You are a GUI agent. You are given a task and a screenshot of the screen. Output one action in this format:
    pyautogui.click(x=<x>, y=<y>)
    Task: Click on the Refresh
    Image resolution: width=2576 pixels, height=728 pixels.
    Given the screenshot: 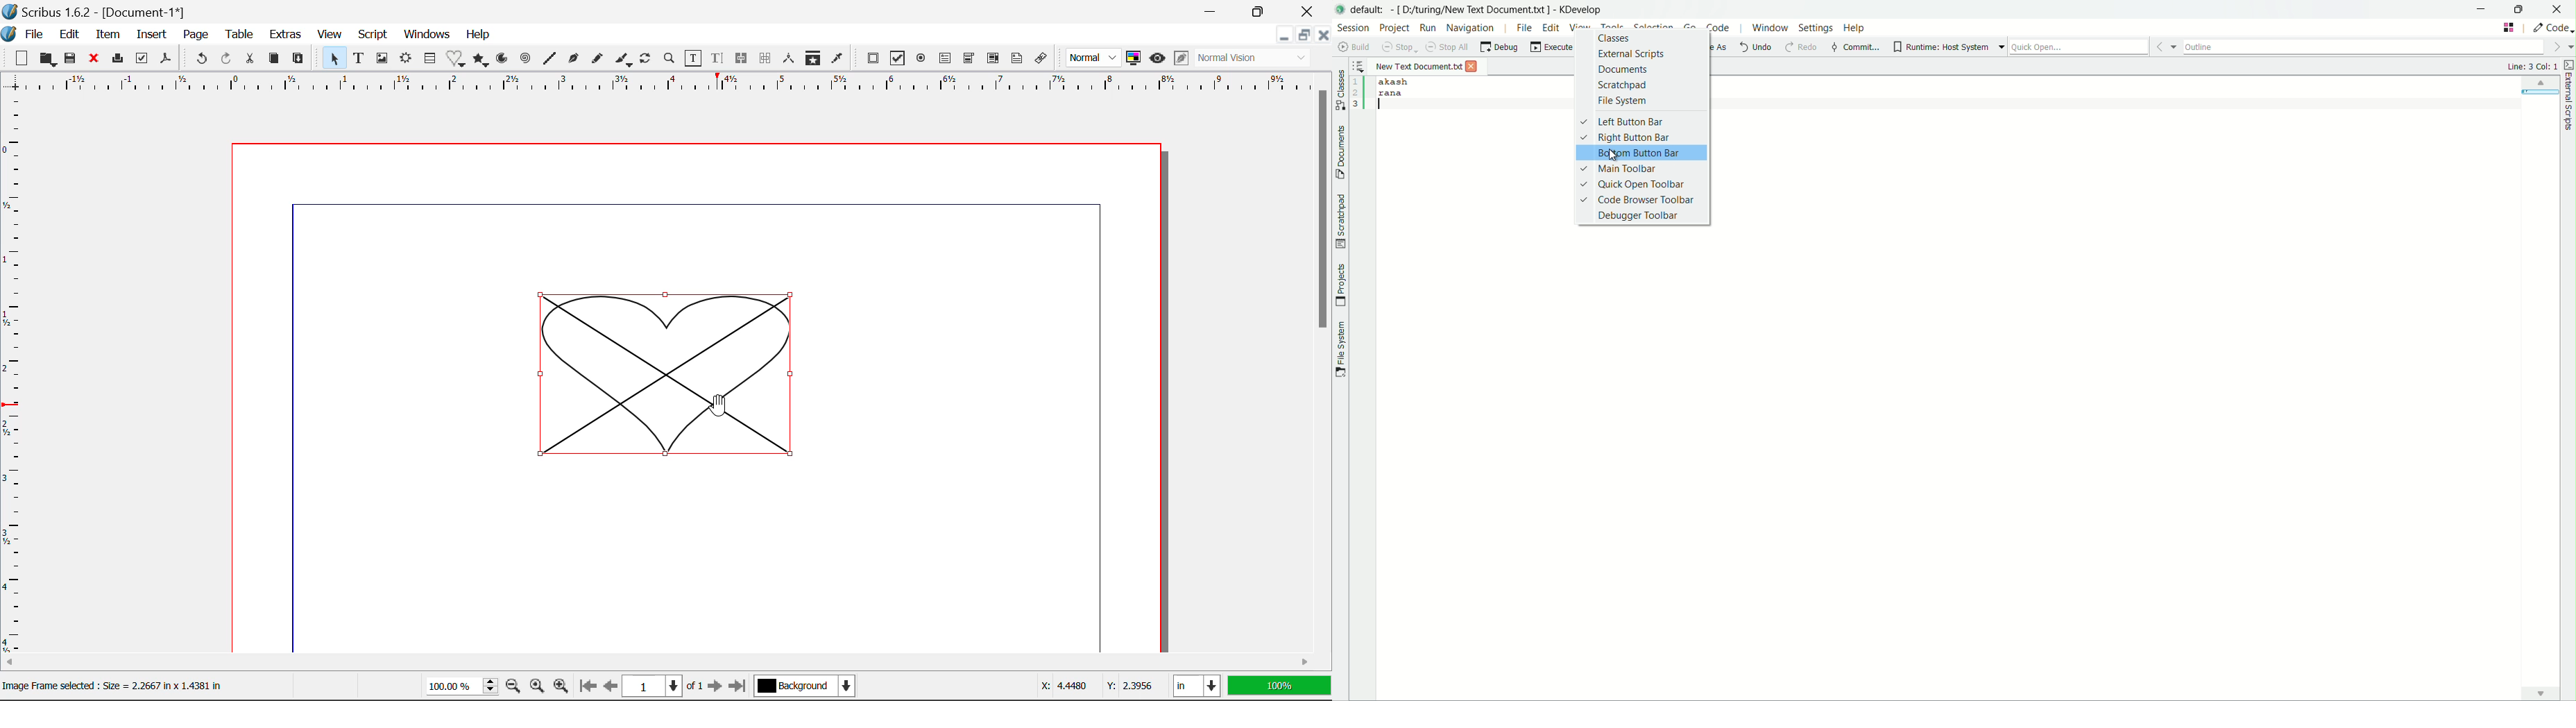 What is the action you would take?
    pyautogui.click(x=648, y=60)
    